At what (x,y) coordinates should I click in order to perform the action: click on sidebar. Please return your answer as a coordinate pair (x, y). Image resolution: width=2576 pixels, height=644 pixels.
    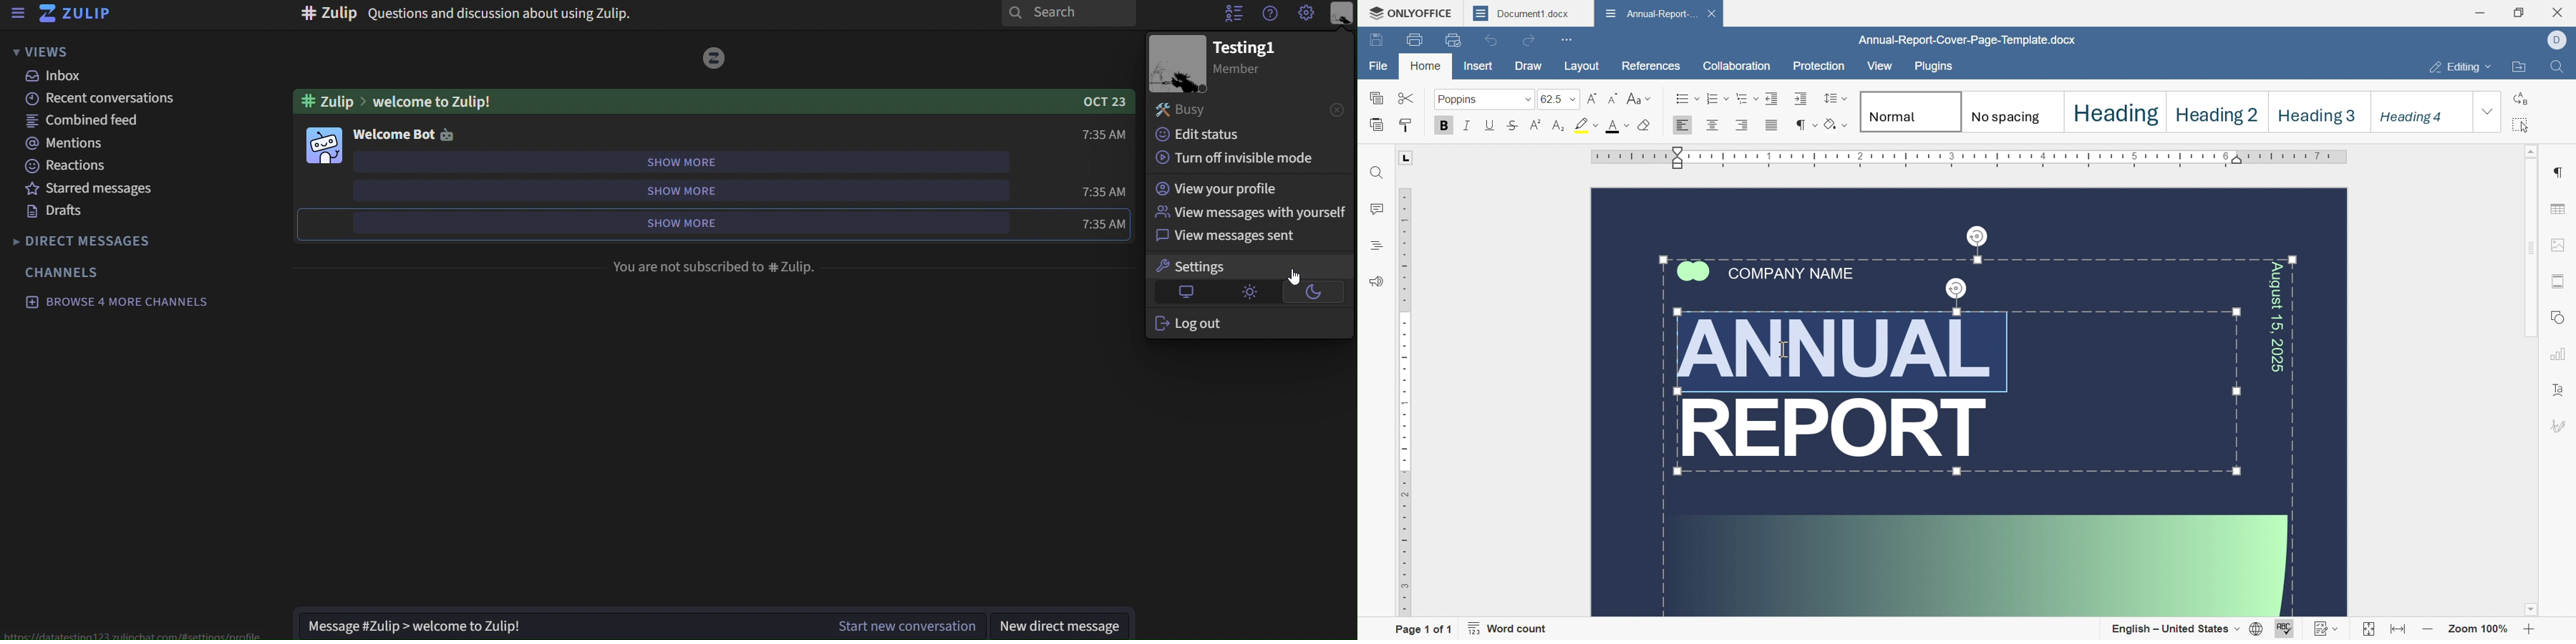
    Looking at the image, I should click on (19, 14).